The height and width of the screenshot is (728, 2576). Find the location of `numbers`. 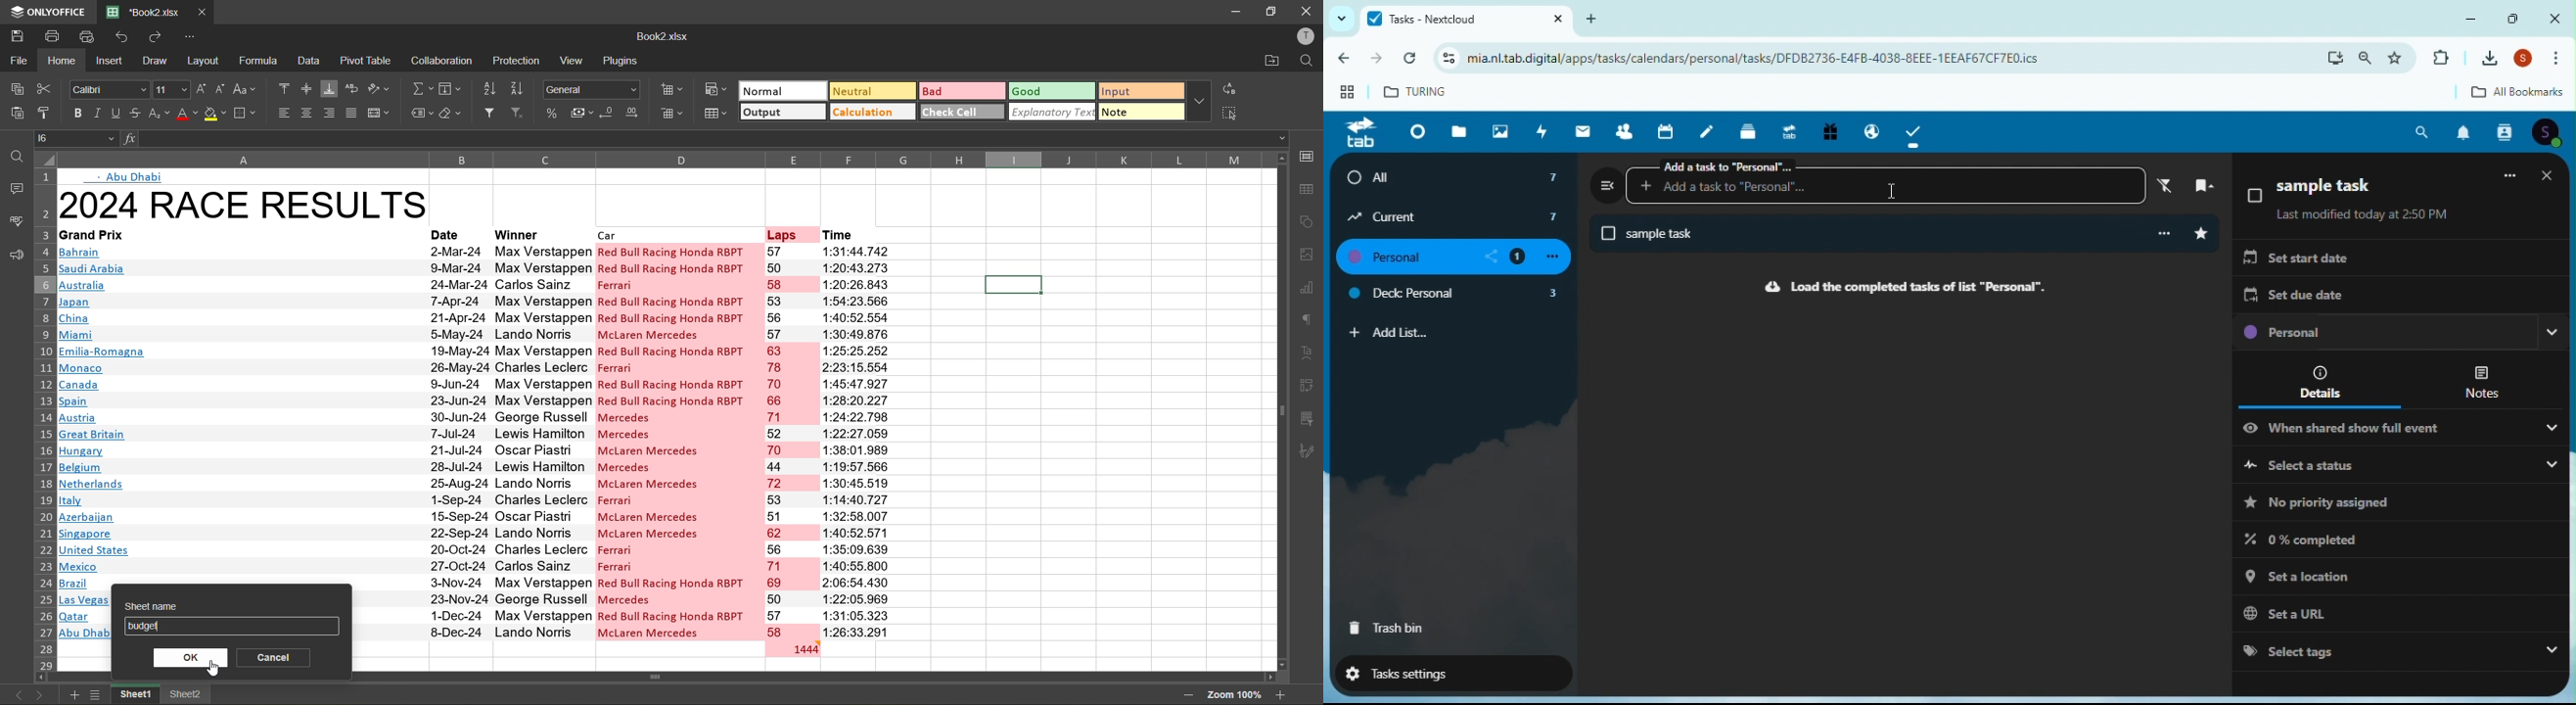

numbers is located at coordinates (791, 441).